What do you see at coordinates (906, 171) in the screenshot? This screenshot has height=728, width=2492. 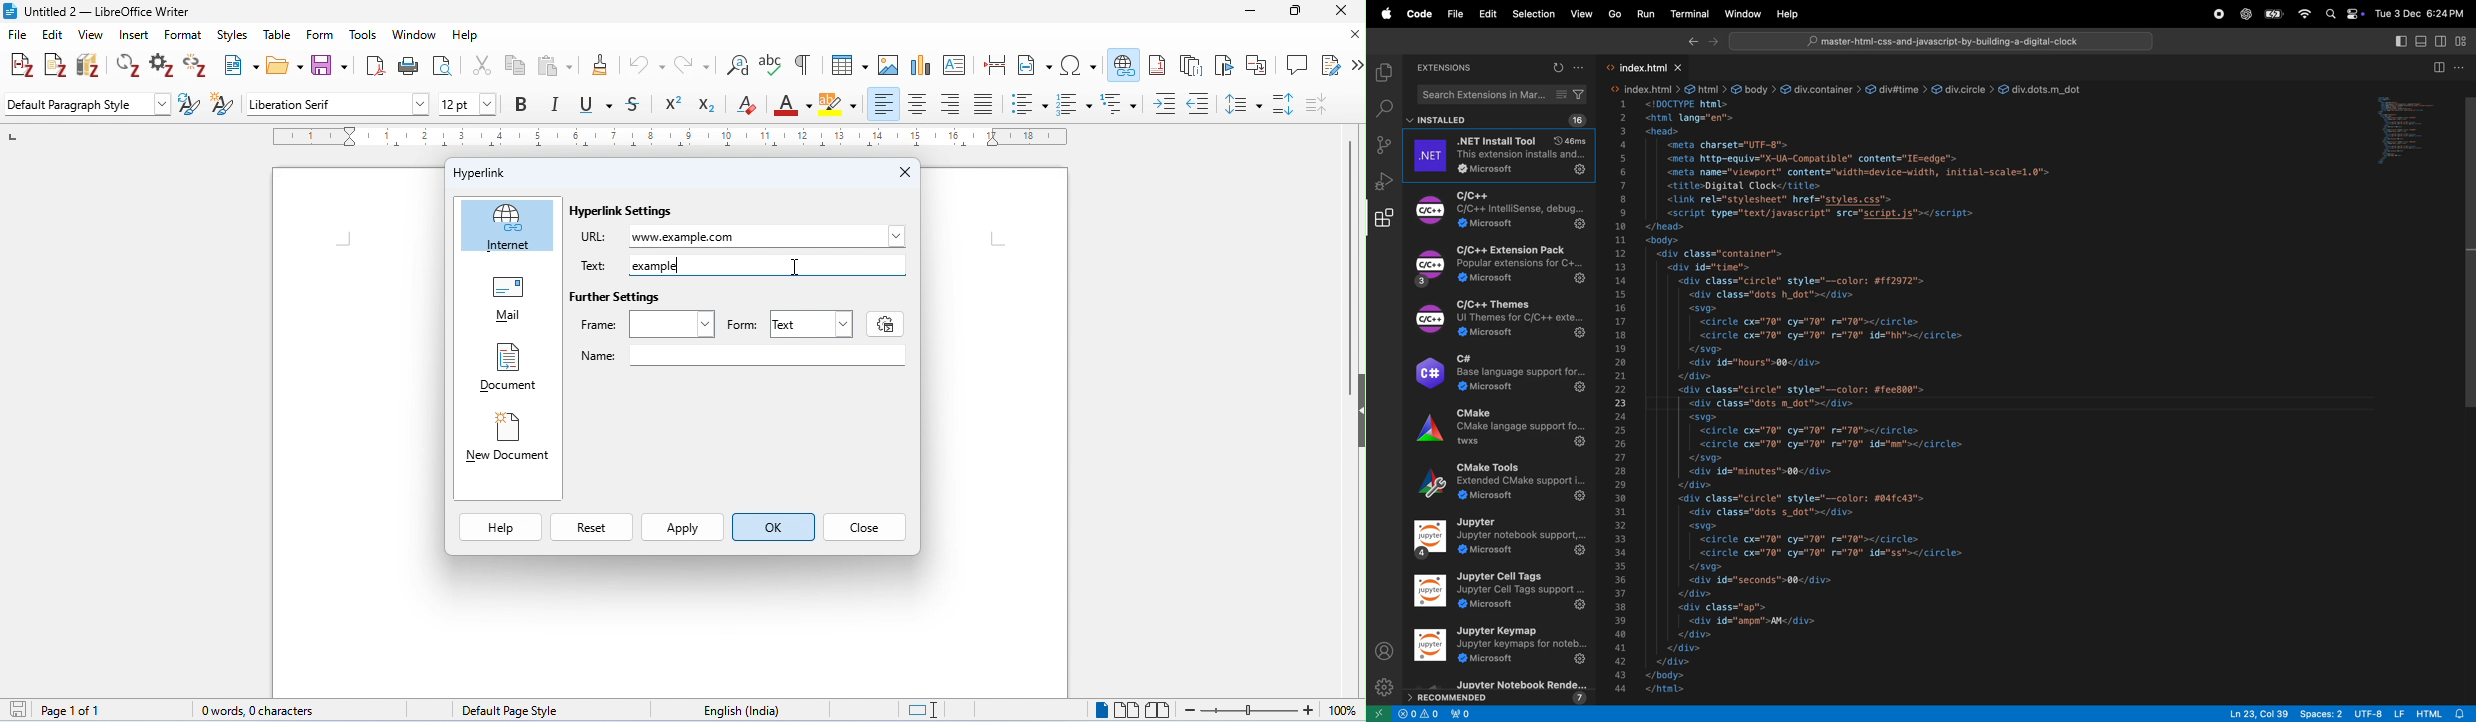 I see `Close` at bounding box center [906, 171].